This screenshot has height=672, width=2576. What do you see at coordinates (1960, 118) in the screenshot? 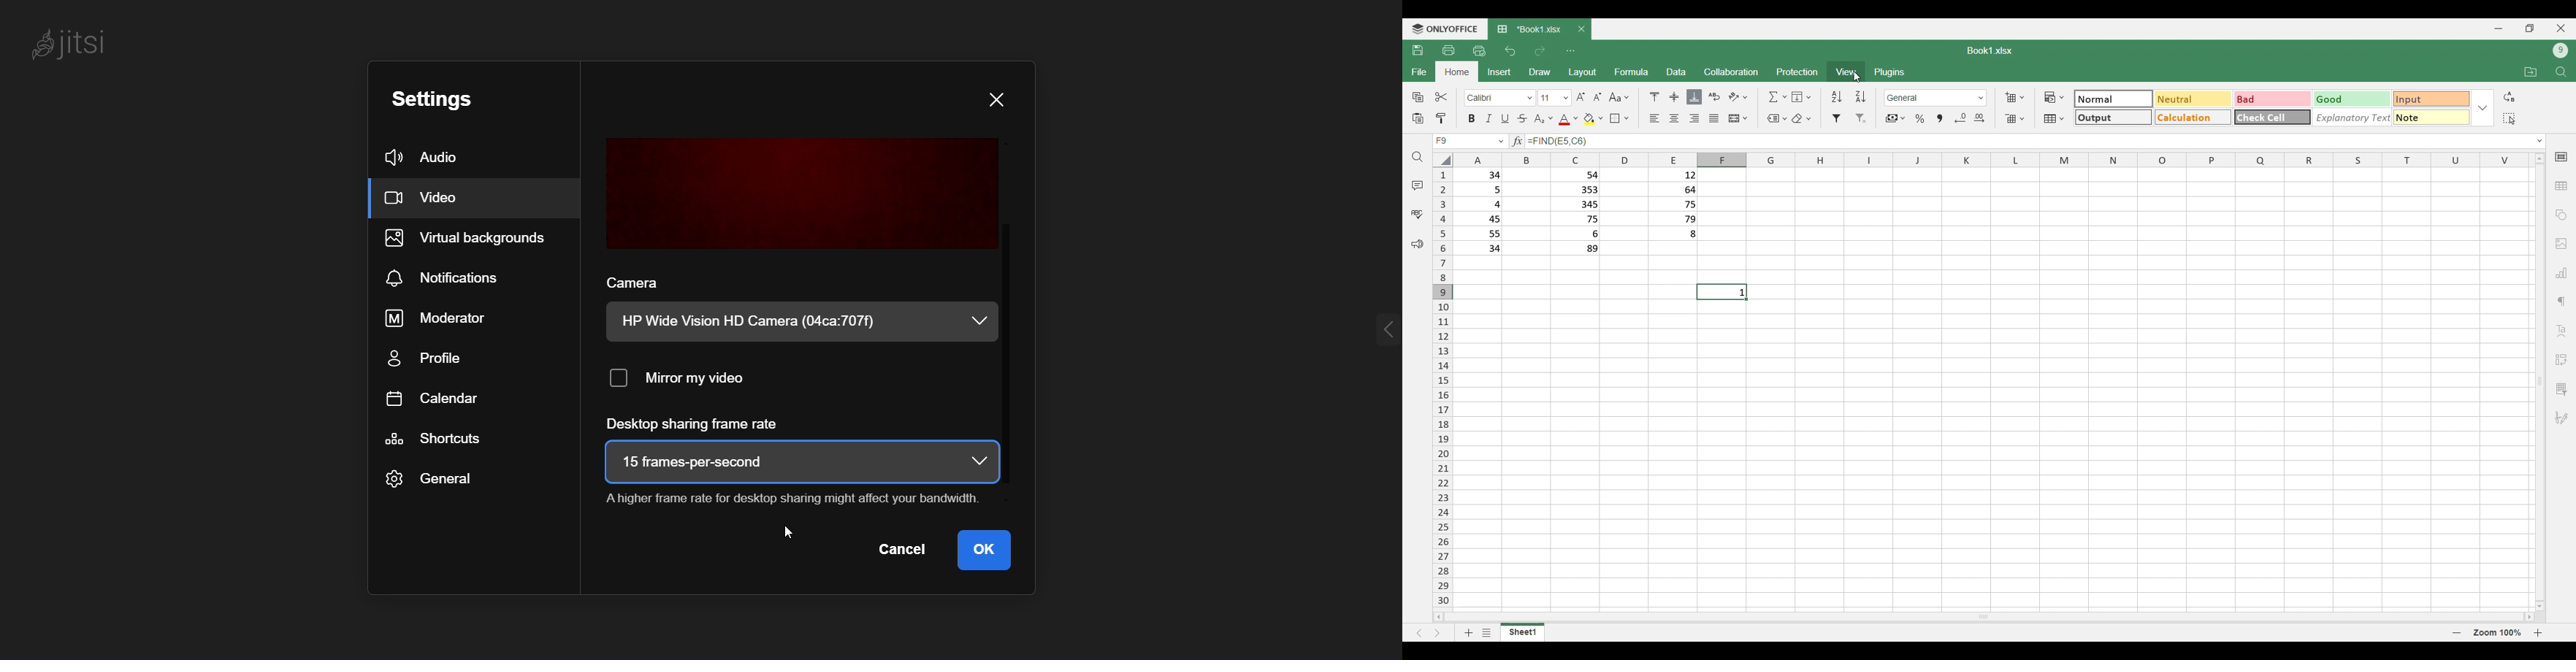
I see `Decrease decimal` at bounding box center [1960, 118].